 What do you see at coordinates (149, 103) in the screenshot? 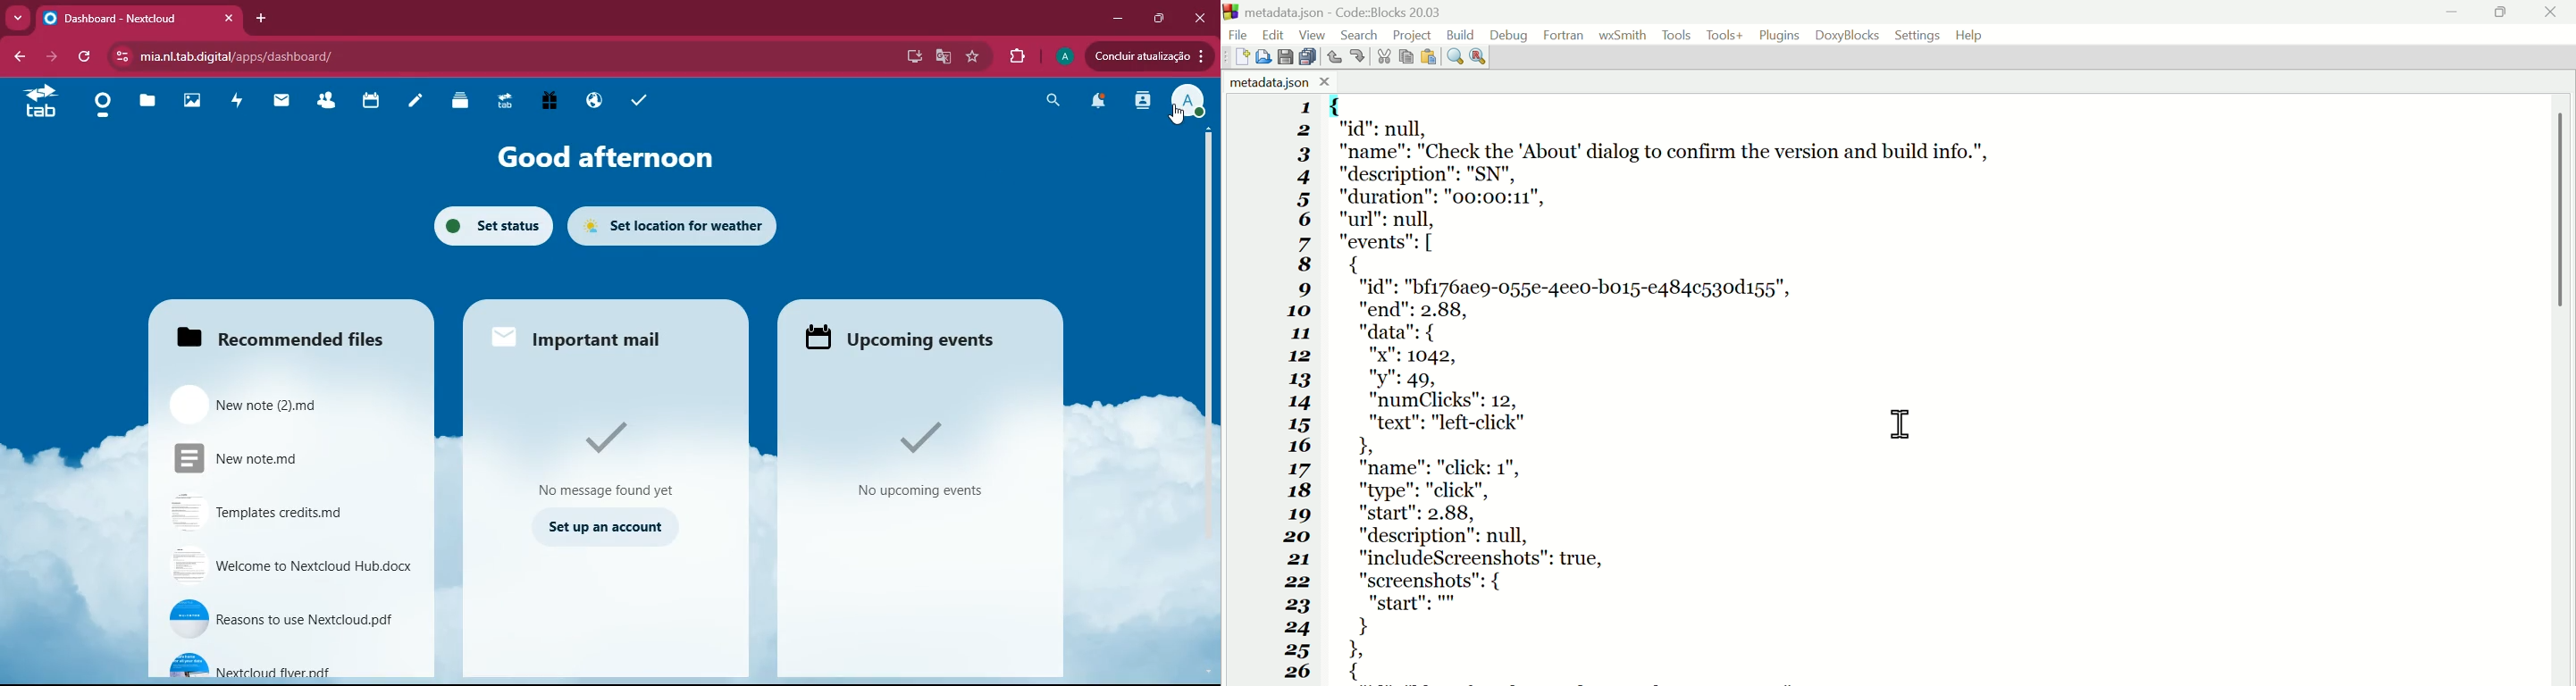
I see `files` at bounding box center [149, 103].